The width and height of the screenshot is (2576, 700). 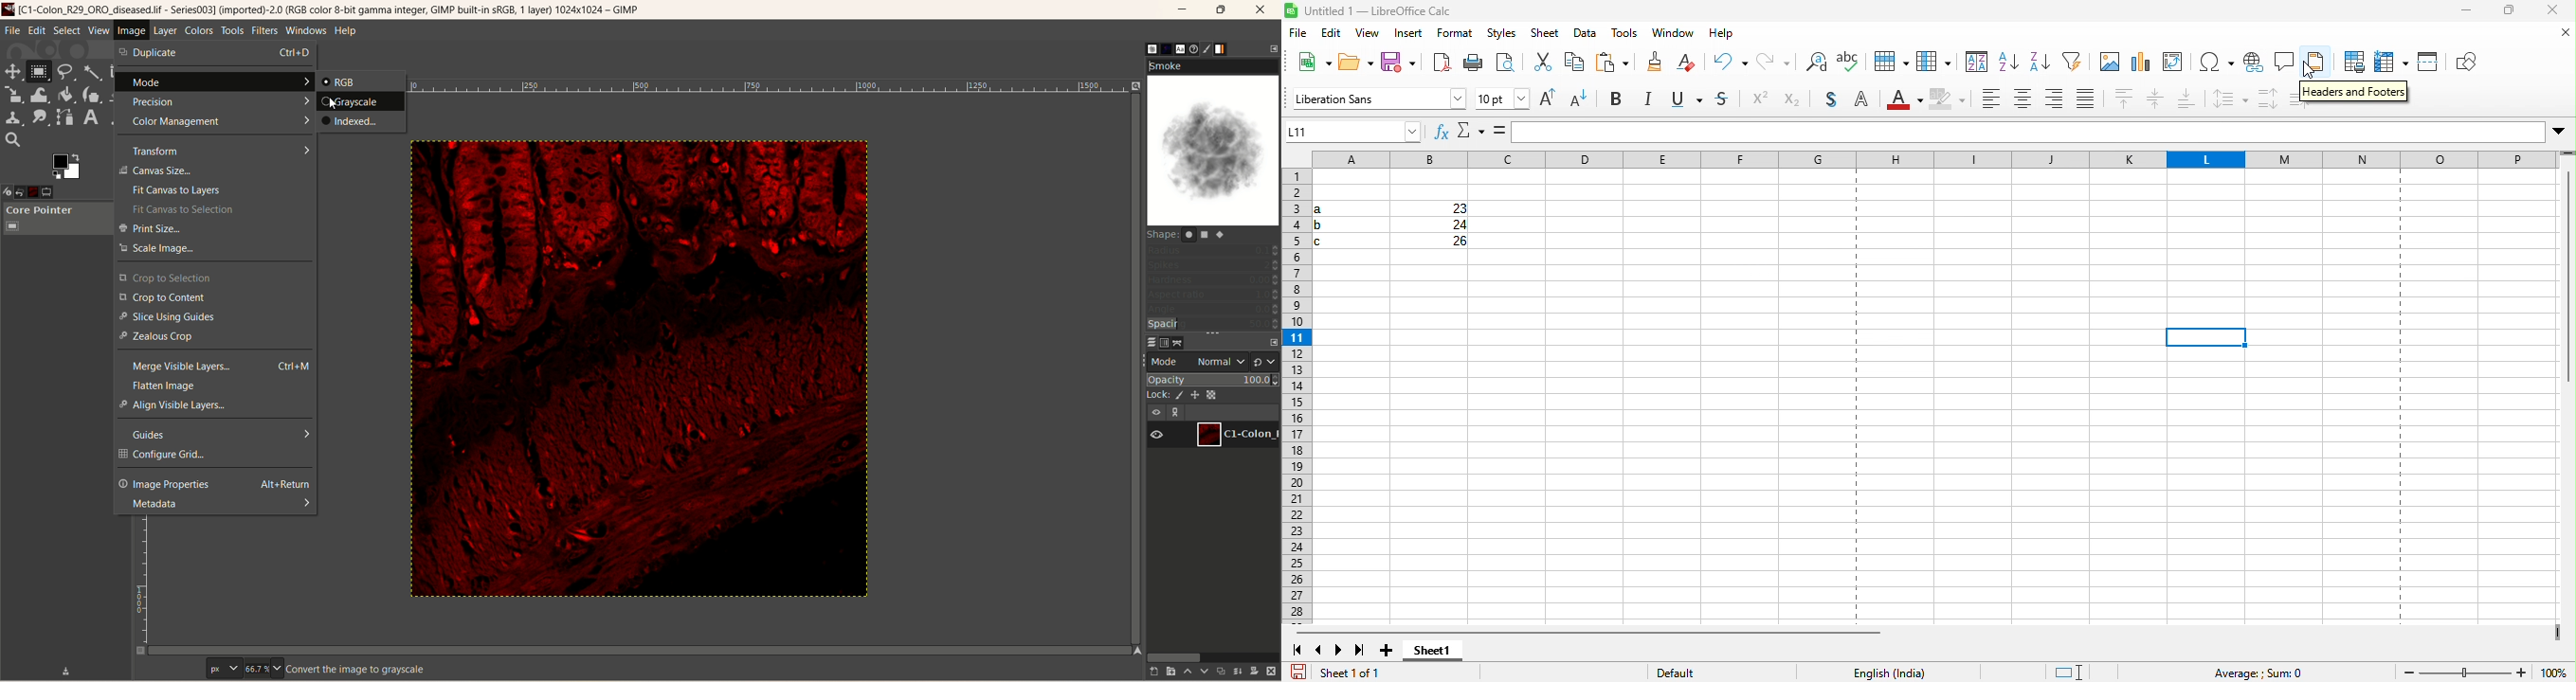 I want to click on ink tool, so click(x=90, y=96).